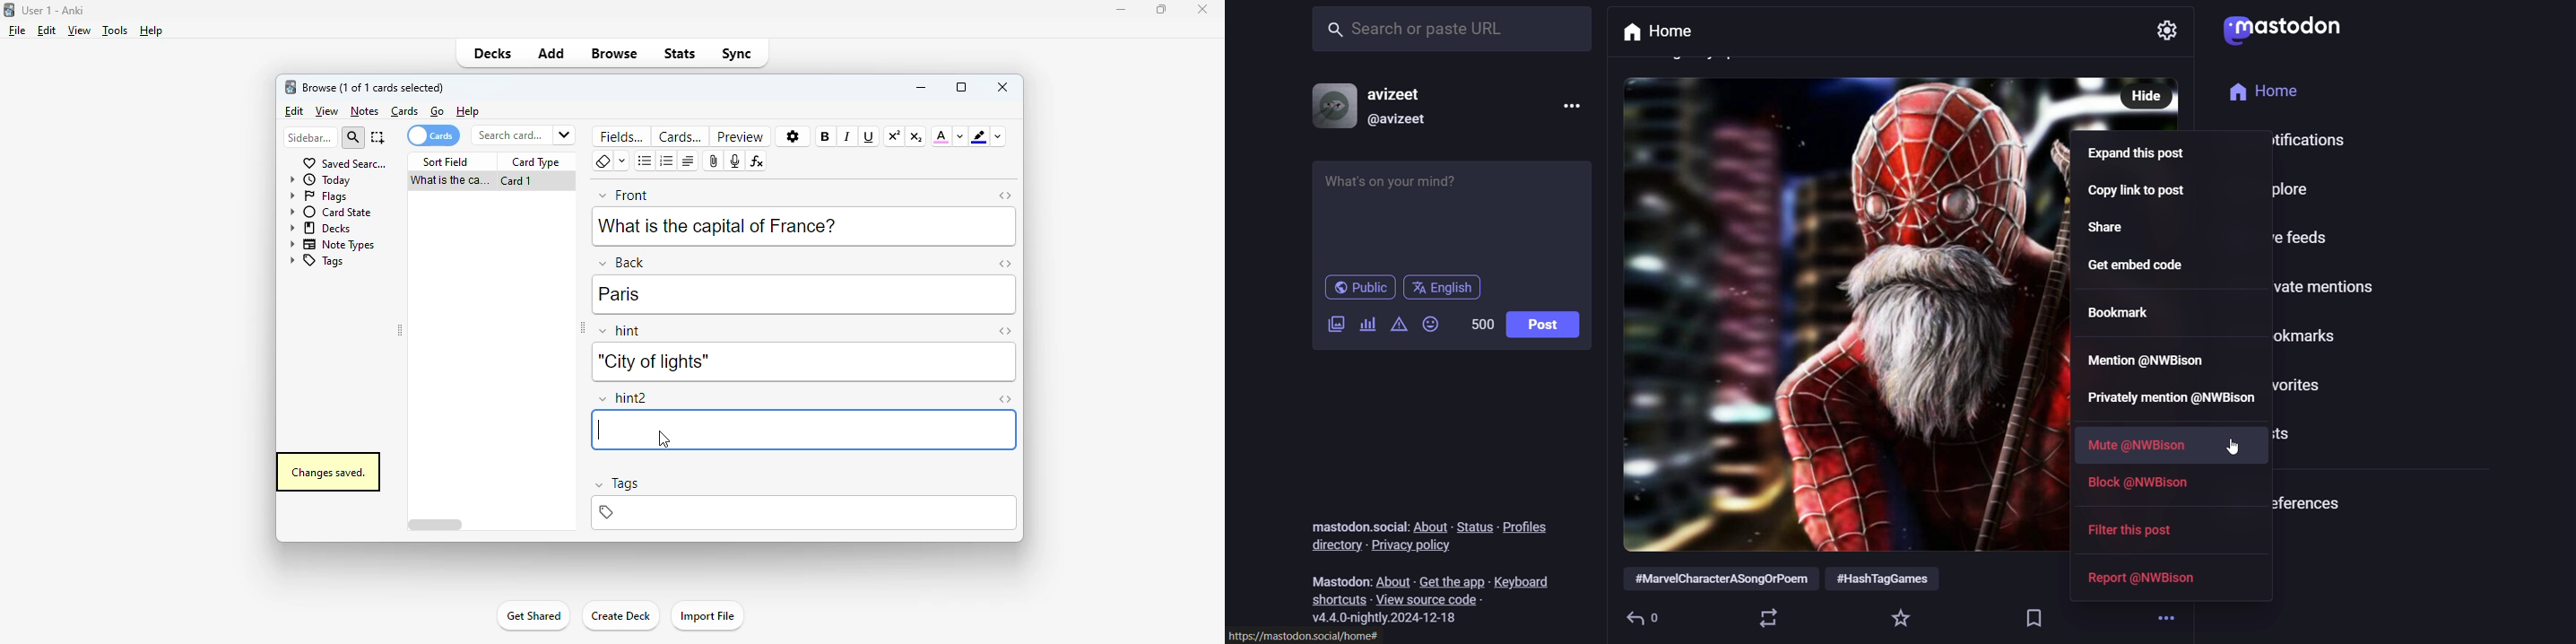 The width and height of the screenshot is (2576, 644). Describe the element at coordinates (17, 30) in the screenshot. I see `file` at that location.